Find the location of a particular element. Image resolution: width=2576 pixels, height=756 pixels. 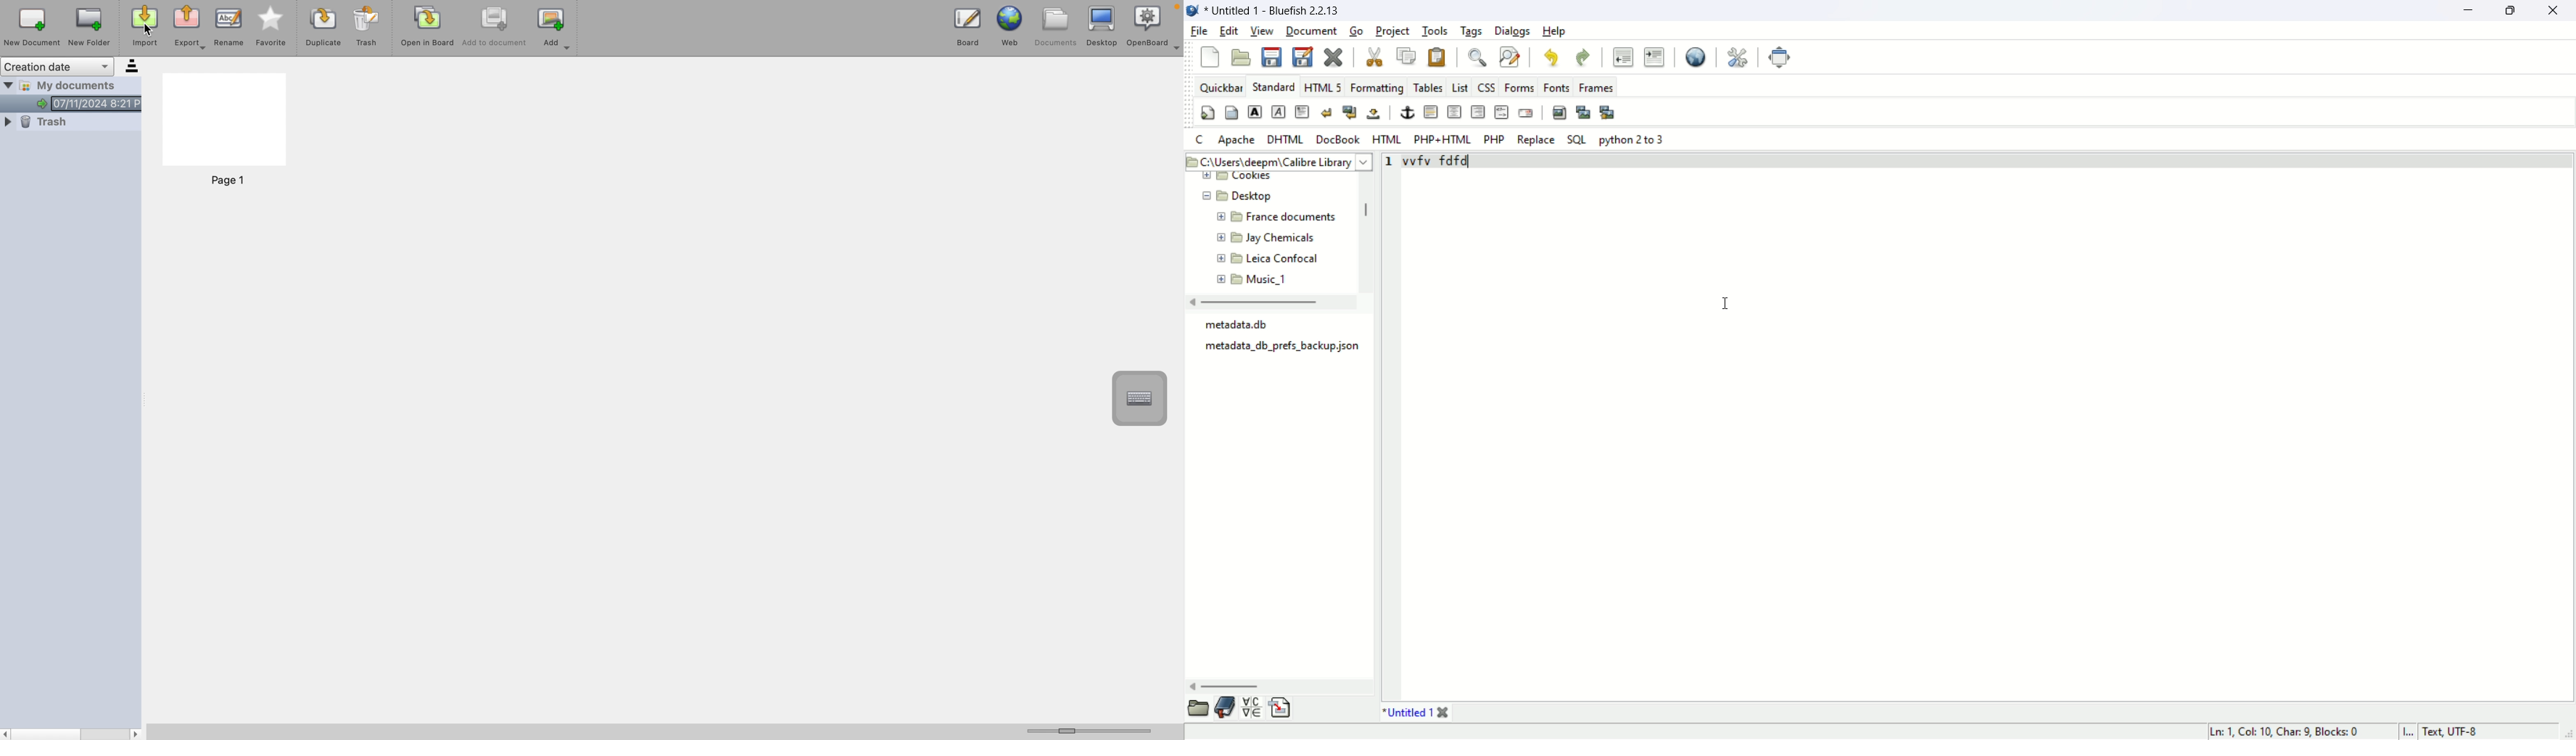

 France documents is located at coordinates (1289, 219).